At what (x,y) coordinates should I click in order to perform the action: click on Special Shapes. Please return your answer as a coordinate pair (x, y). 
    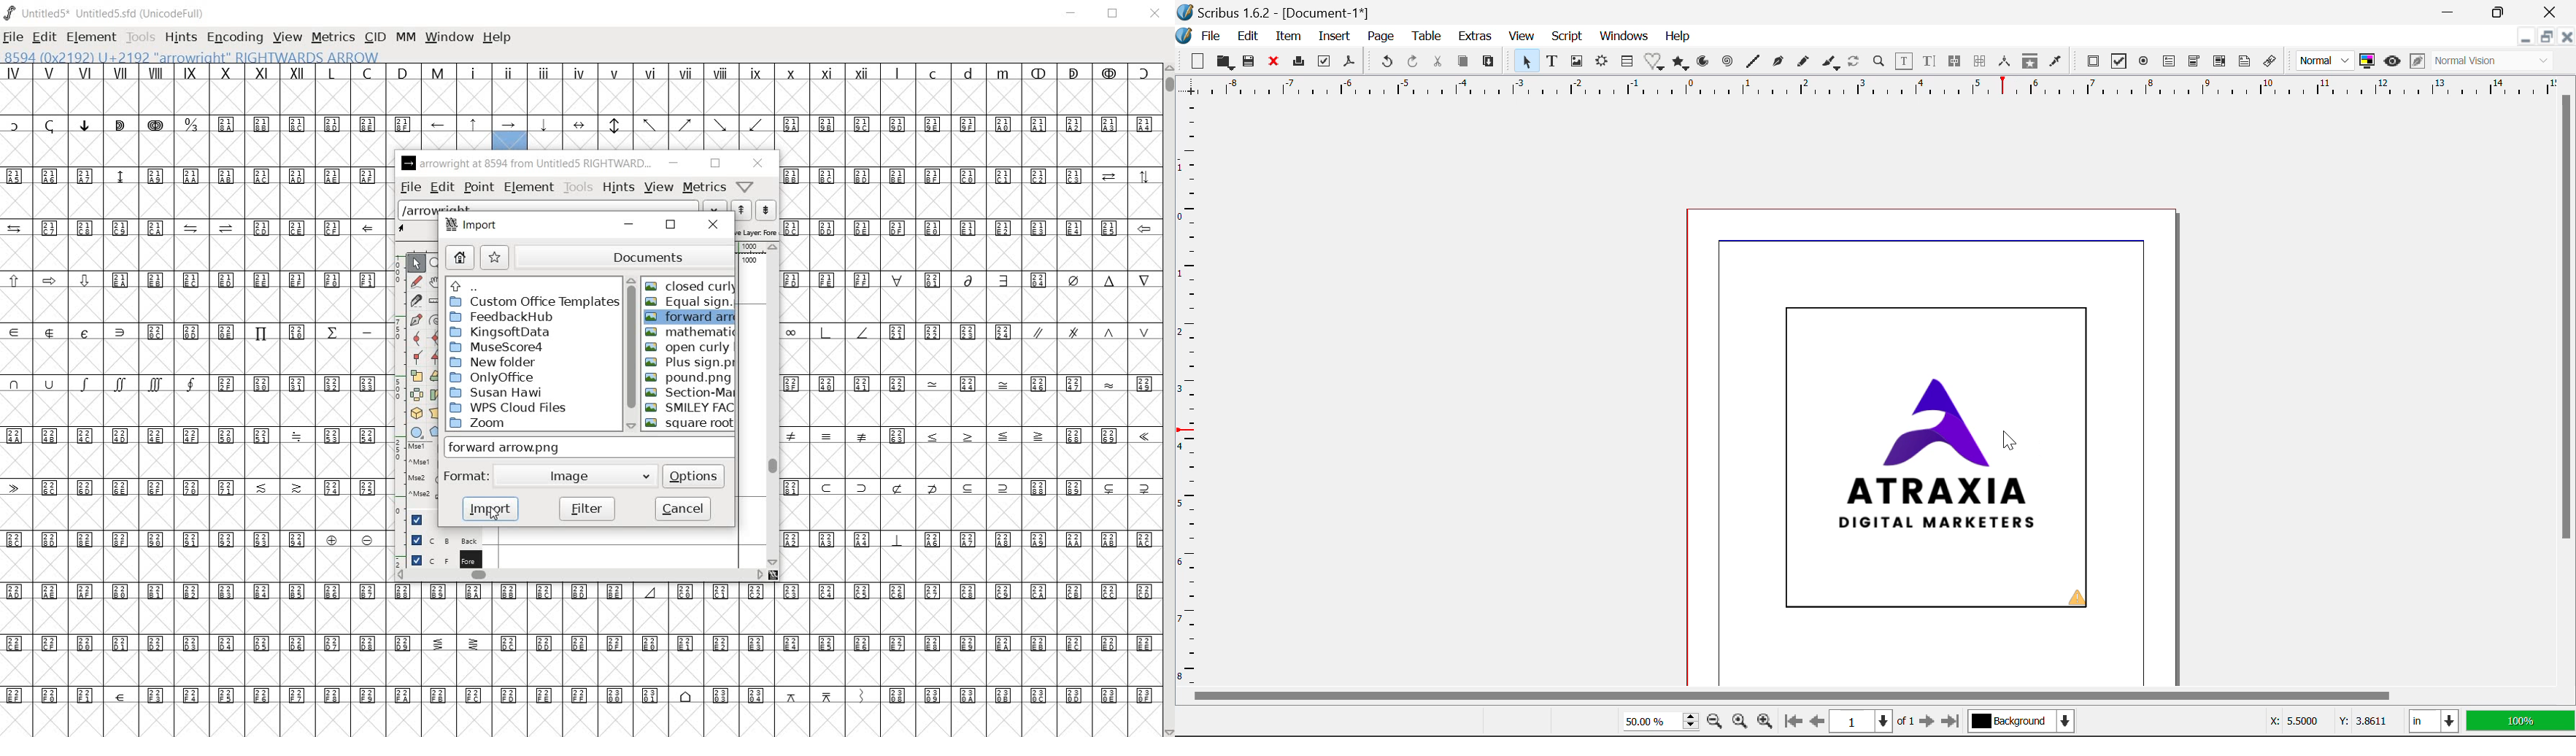
    Looking at the image, I should click on (1657, 63).